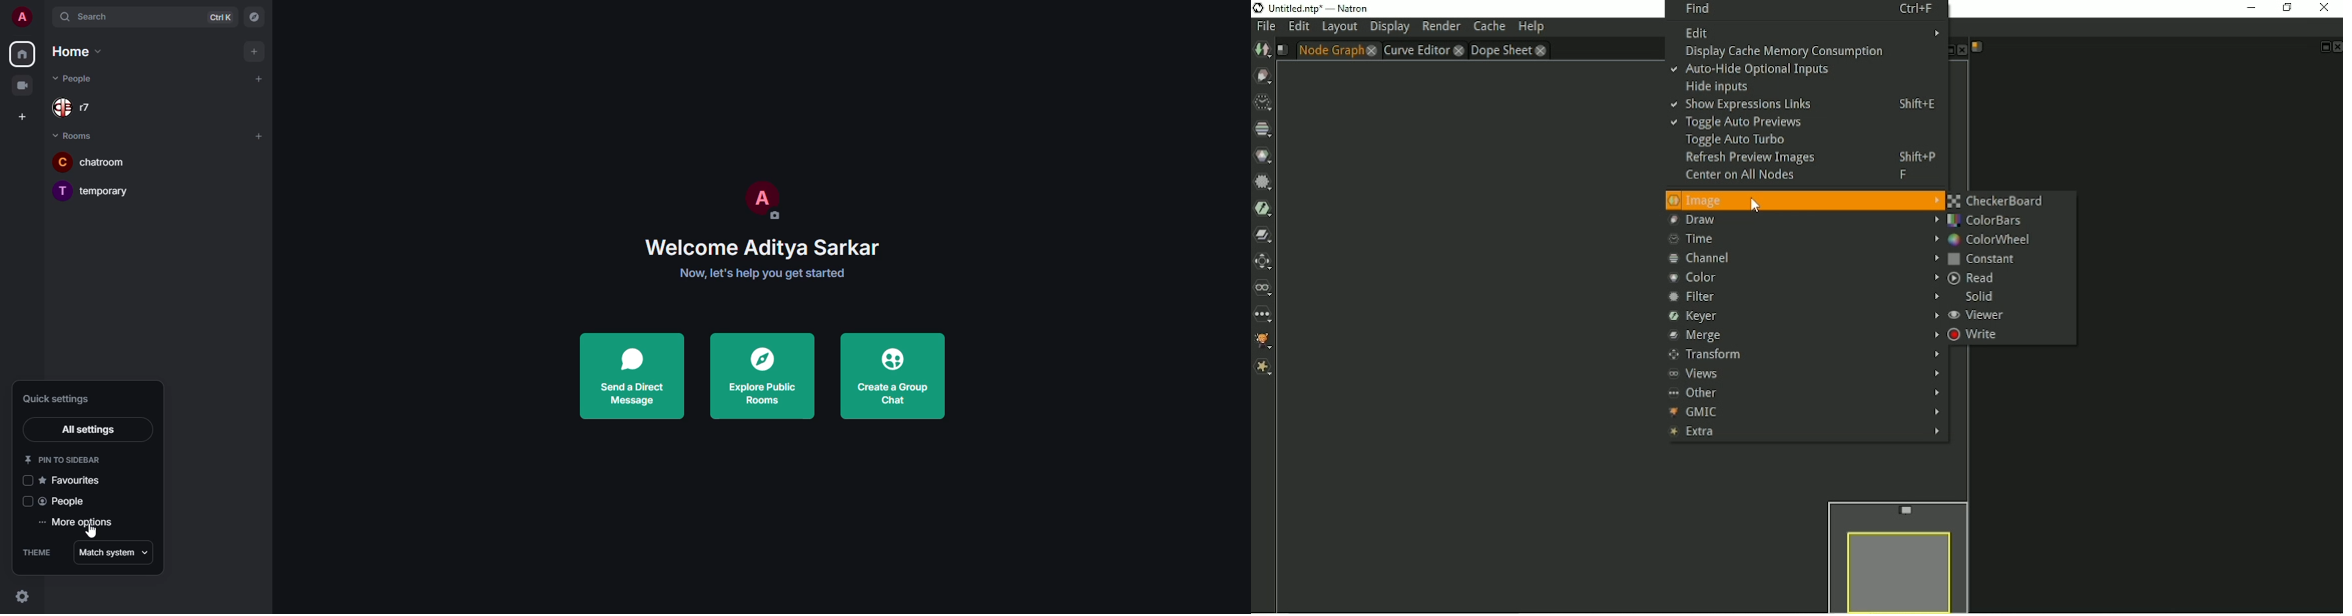 Image resolution: width=2352 pixels, height=616 pixels. What do you see at coordinates (222, 17) in the screenshot?
I see `ctrl K` at bounding box center [222, 17].